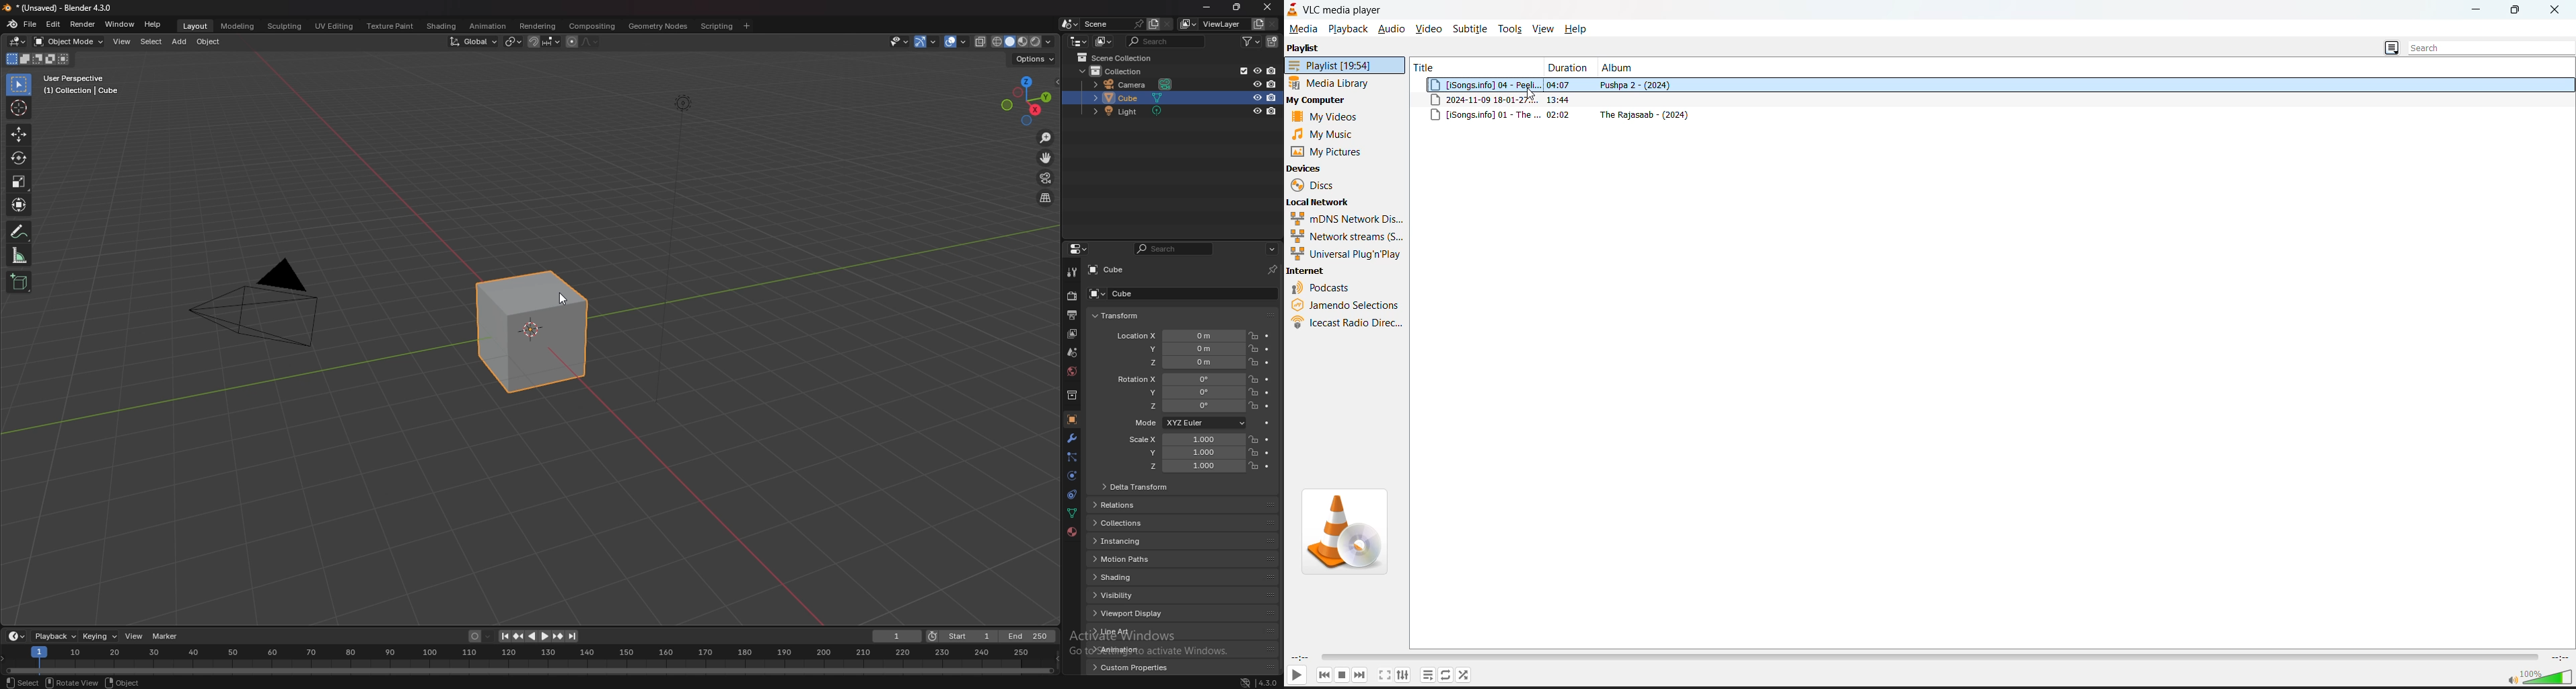 The height and width of the screenshot is (700, 2576). What do you see at coordinates (748, 26) in the screenshot?
I see `add workspace` at bounding box center [748, 26].